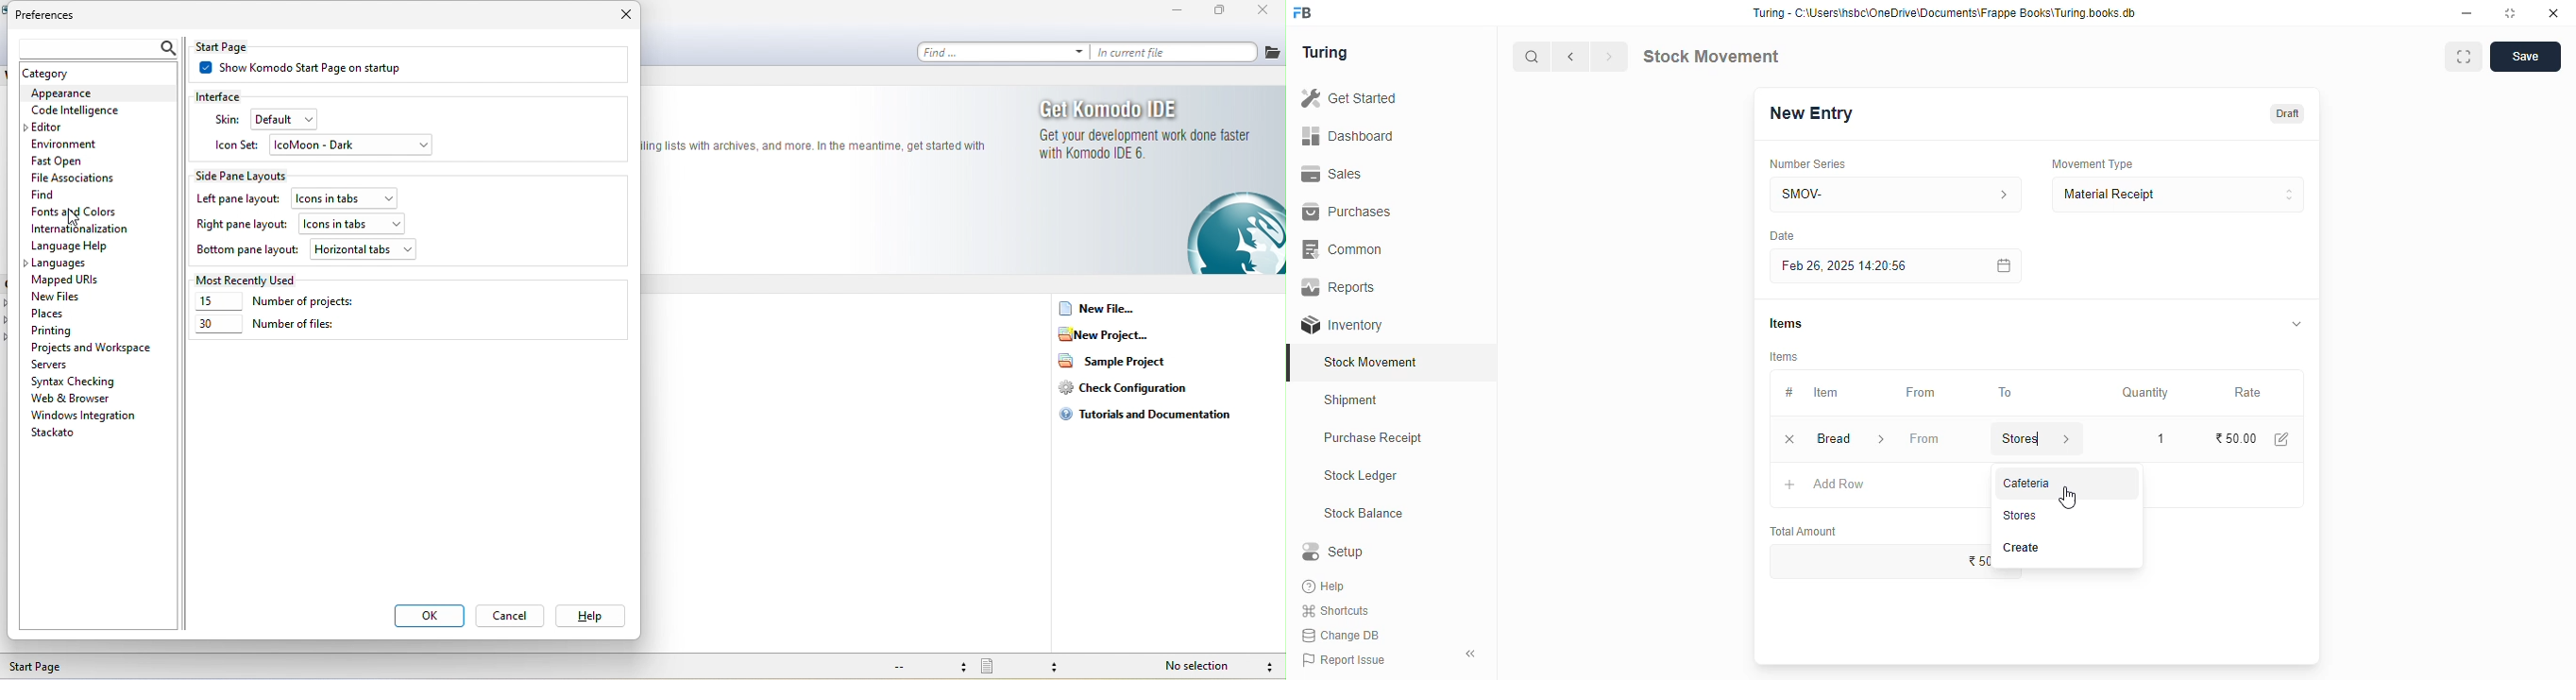 Image resolution: width=2576 pixels, height=700 pixels. What do you see at coordinates (1342, 325) in the screenshot?
I see `inventory` at bounding box center [1342, 325].